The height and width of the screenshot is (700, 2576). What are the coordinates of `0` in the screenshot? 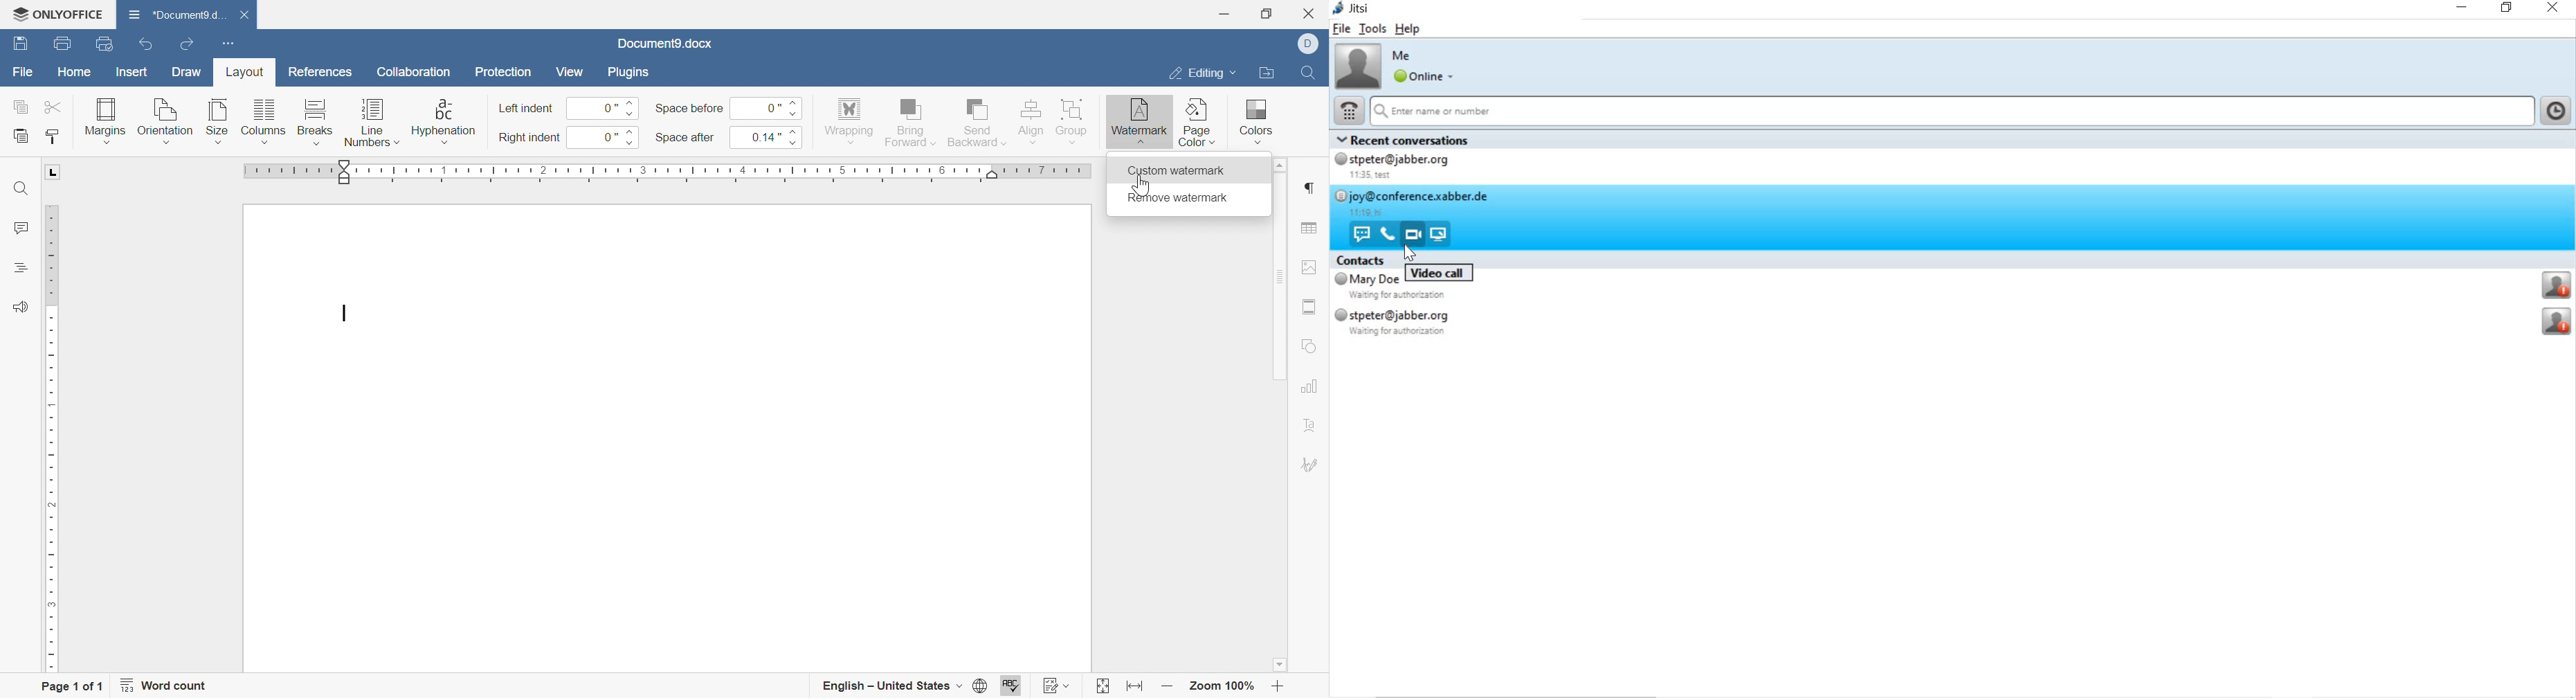 It's located at (763, 107).